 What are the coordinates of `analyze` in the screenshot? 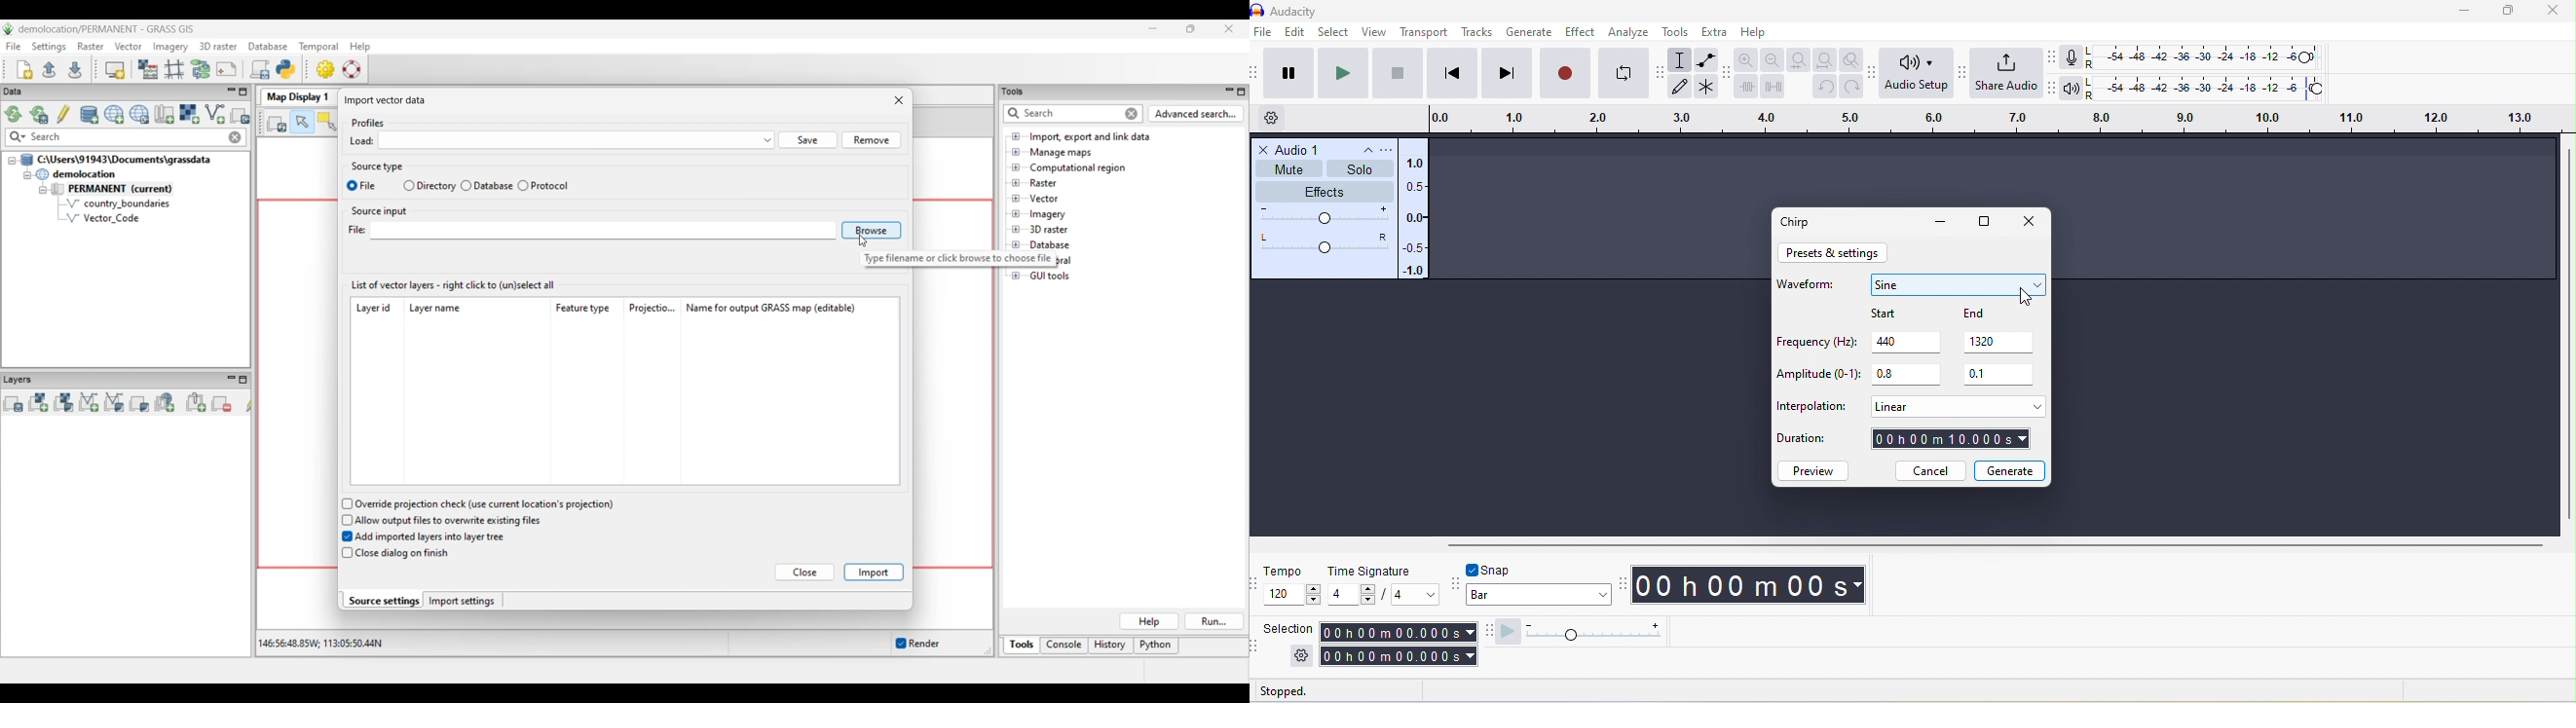 It's located at (1632, 32).